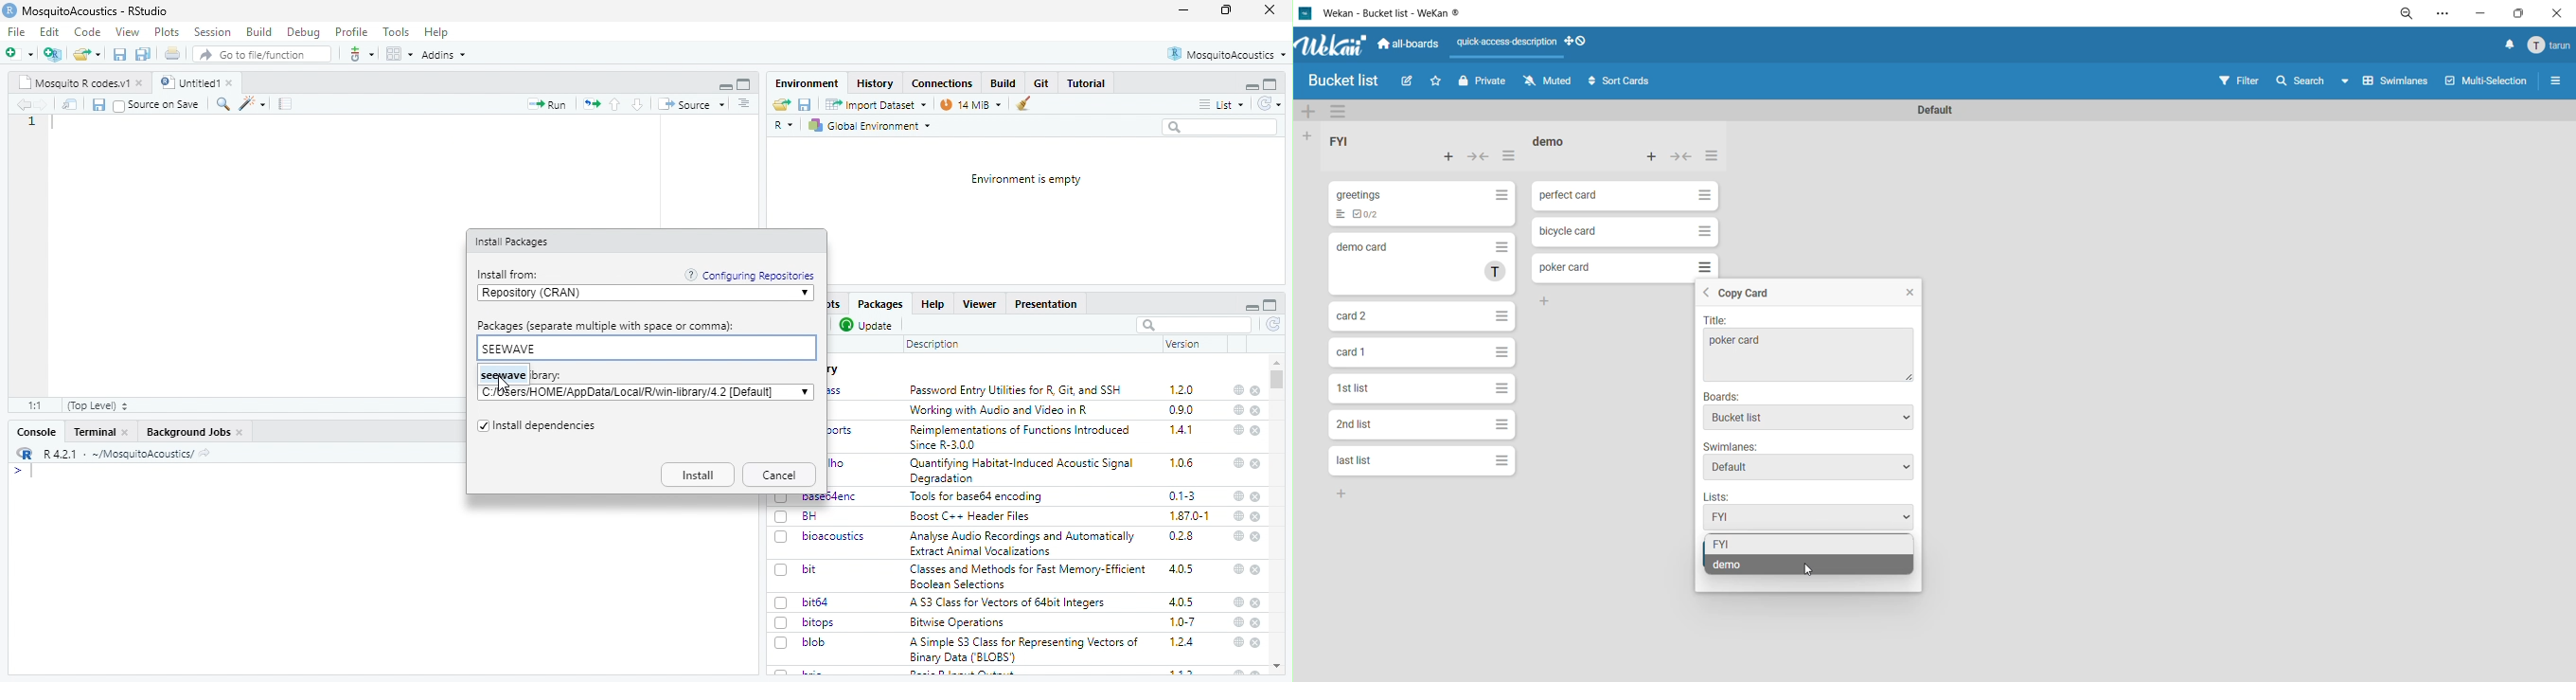 Image resolution: width=2576 pixels, height=700 pixels. I want to click on maximise, so click(1270, 84).